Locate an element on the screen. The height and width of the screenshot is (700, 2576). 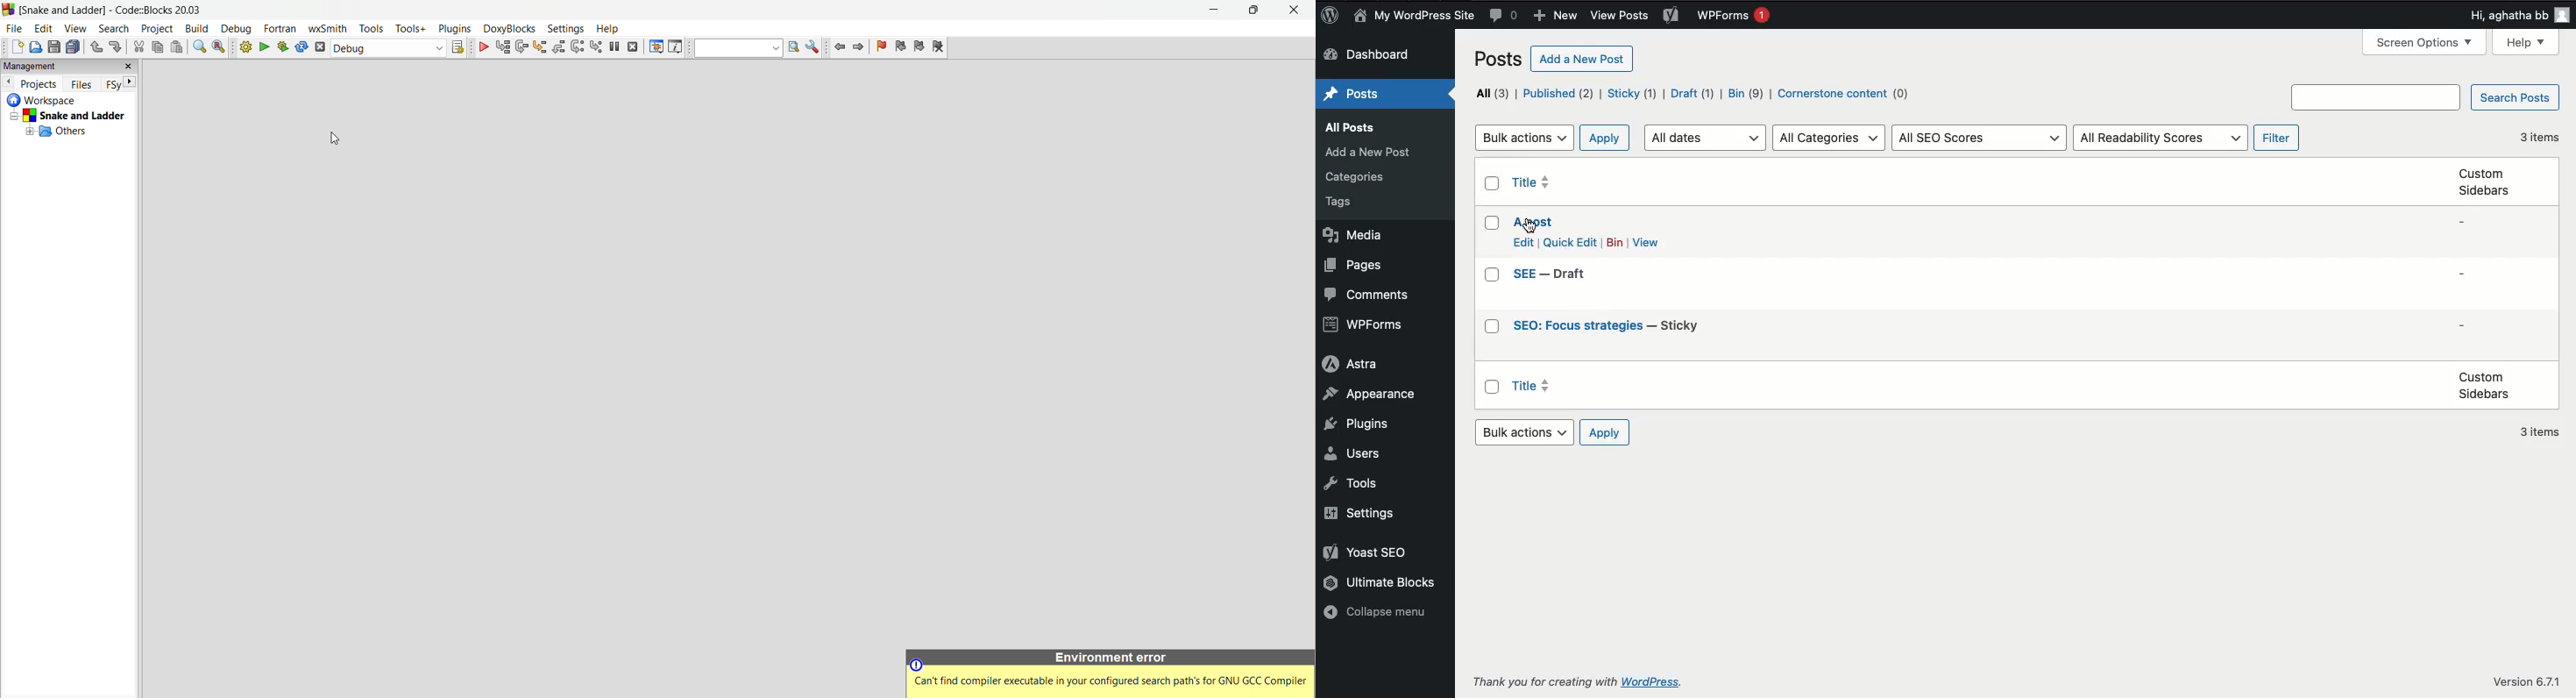
WPForms is located at coordinates (1741, 13).